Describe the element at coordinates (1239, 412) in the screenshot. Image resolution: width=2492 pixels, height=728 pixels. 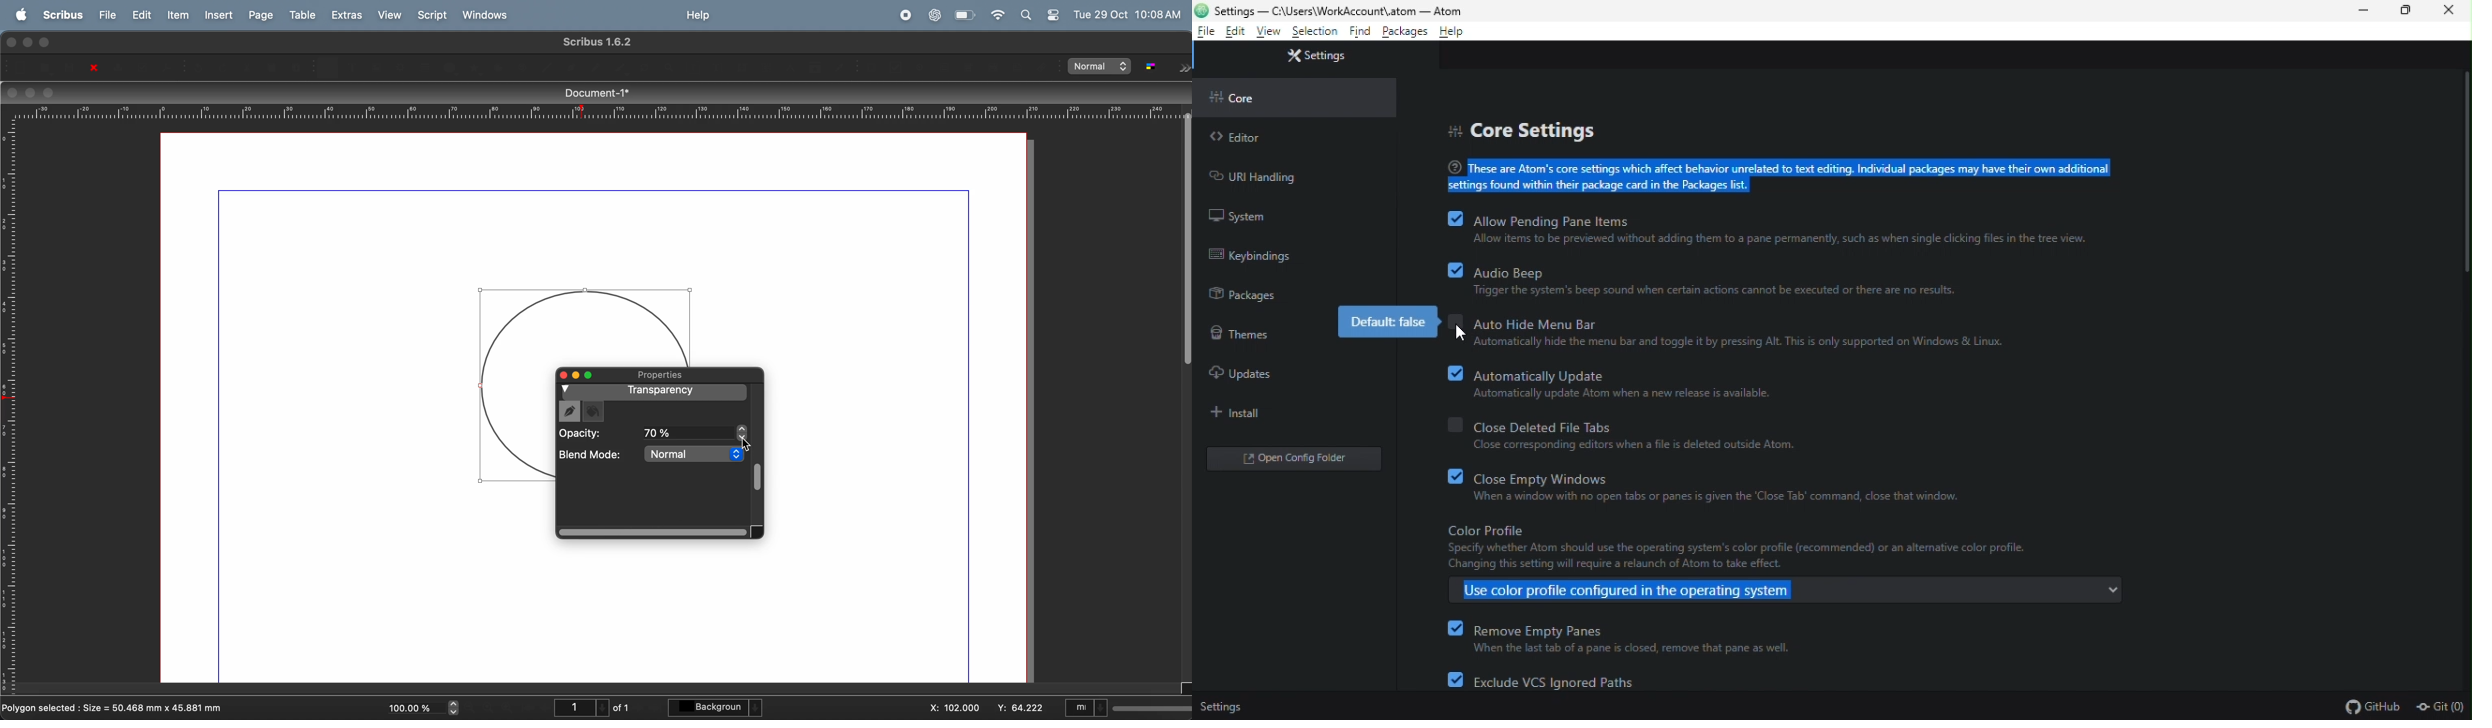
I see `install` at that location.